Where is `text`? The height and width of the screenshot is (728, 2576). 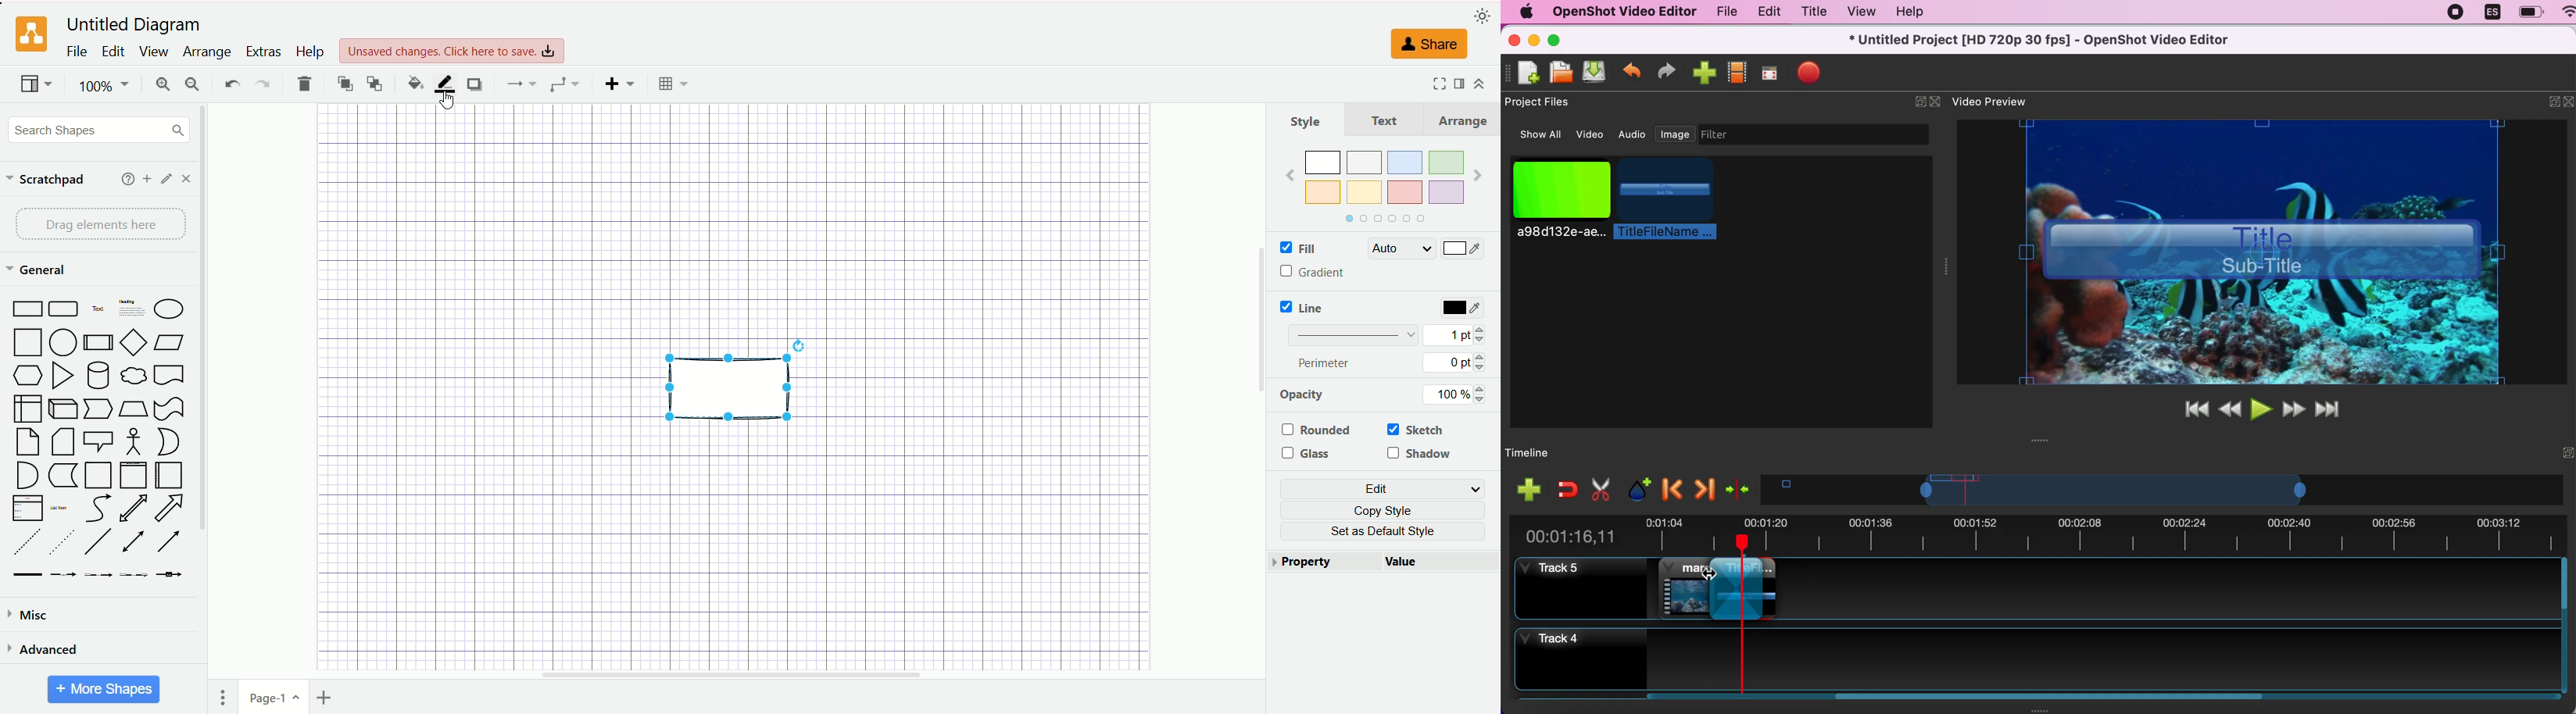
text is located at coordinates (1386, 120).